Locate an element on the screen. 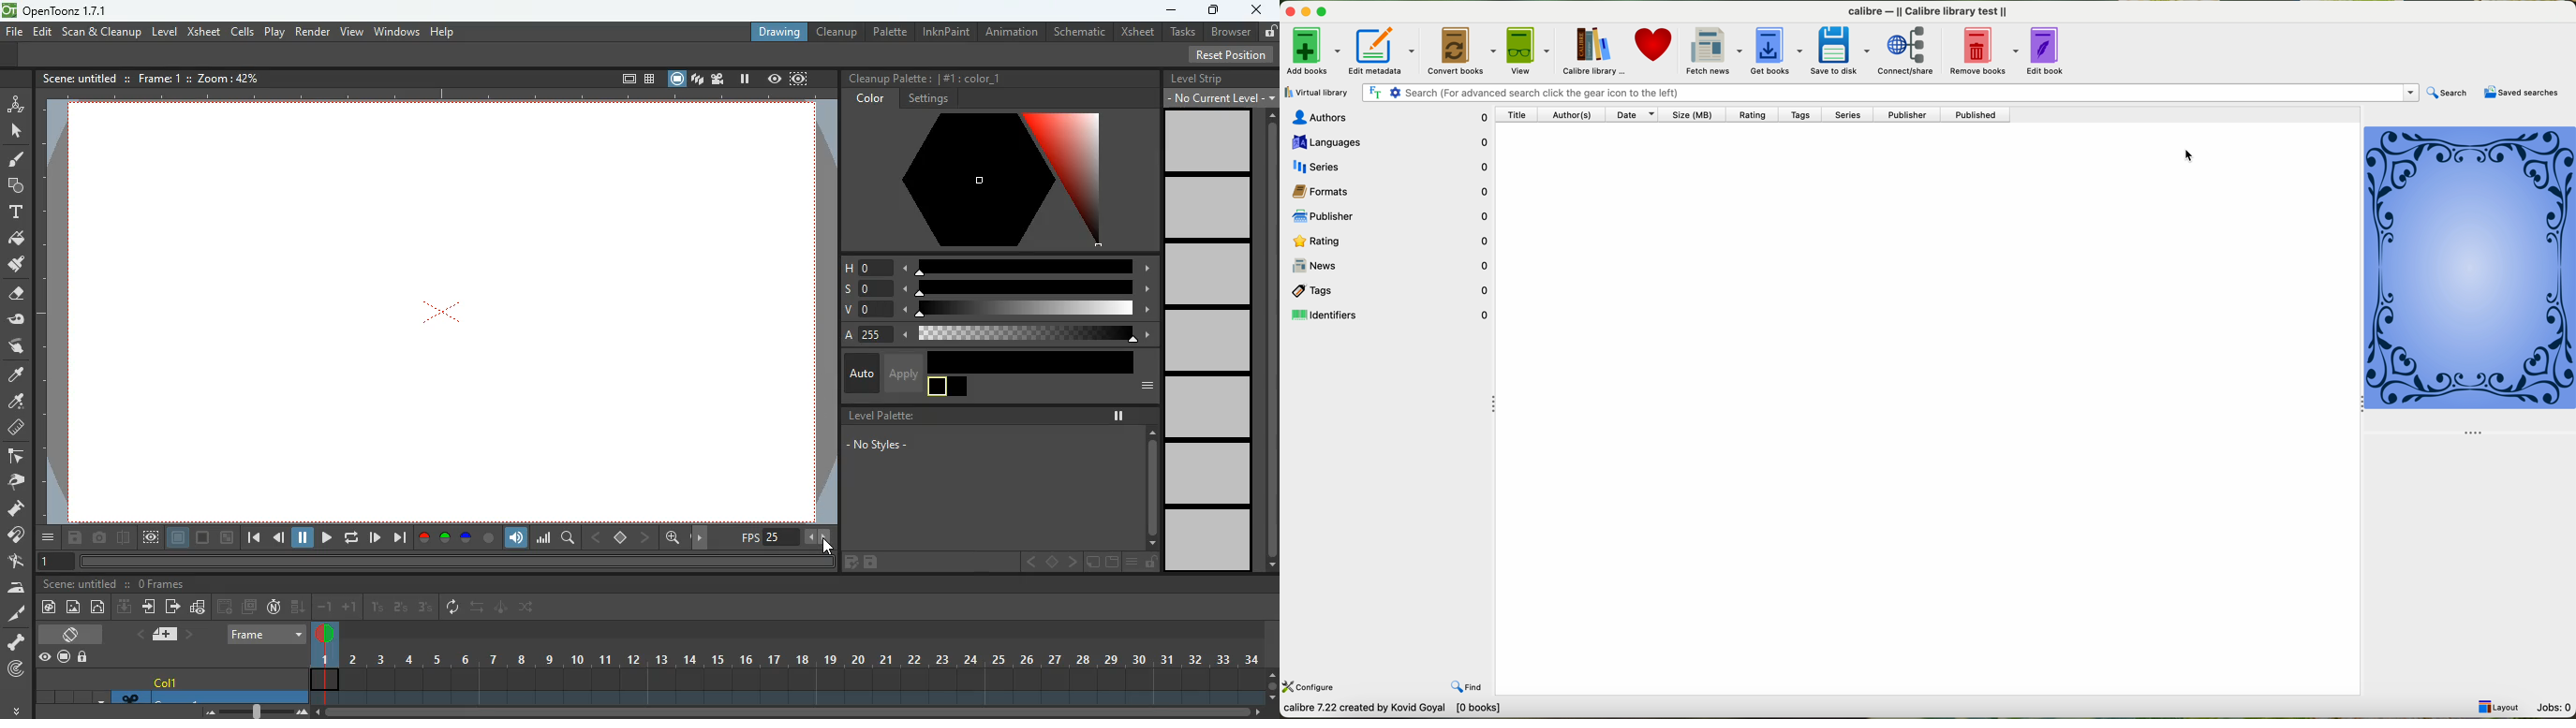 The height and width of the screenshot is (728, 2576). edit book is located at coordinates (2041, 49).